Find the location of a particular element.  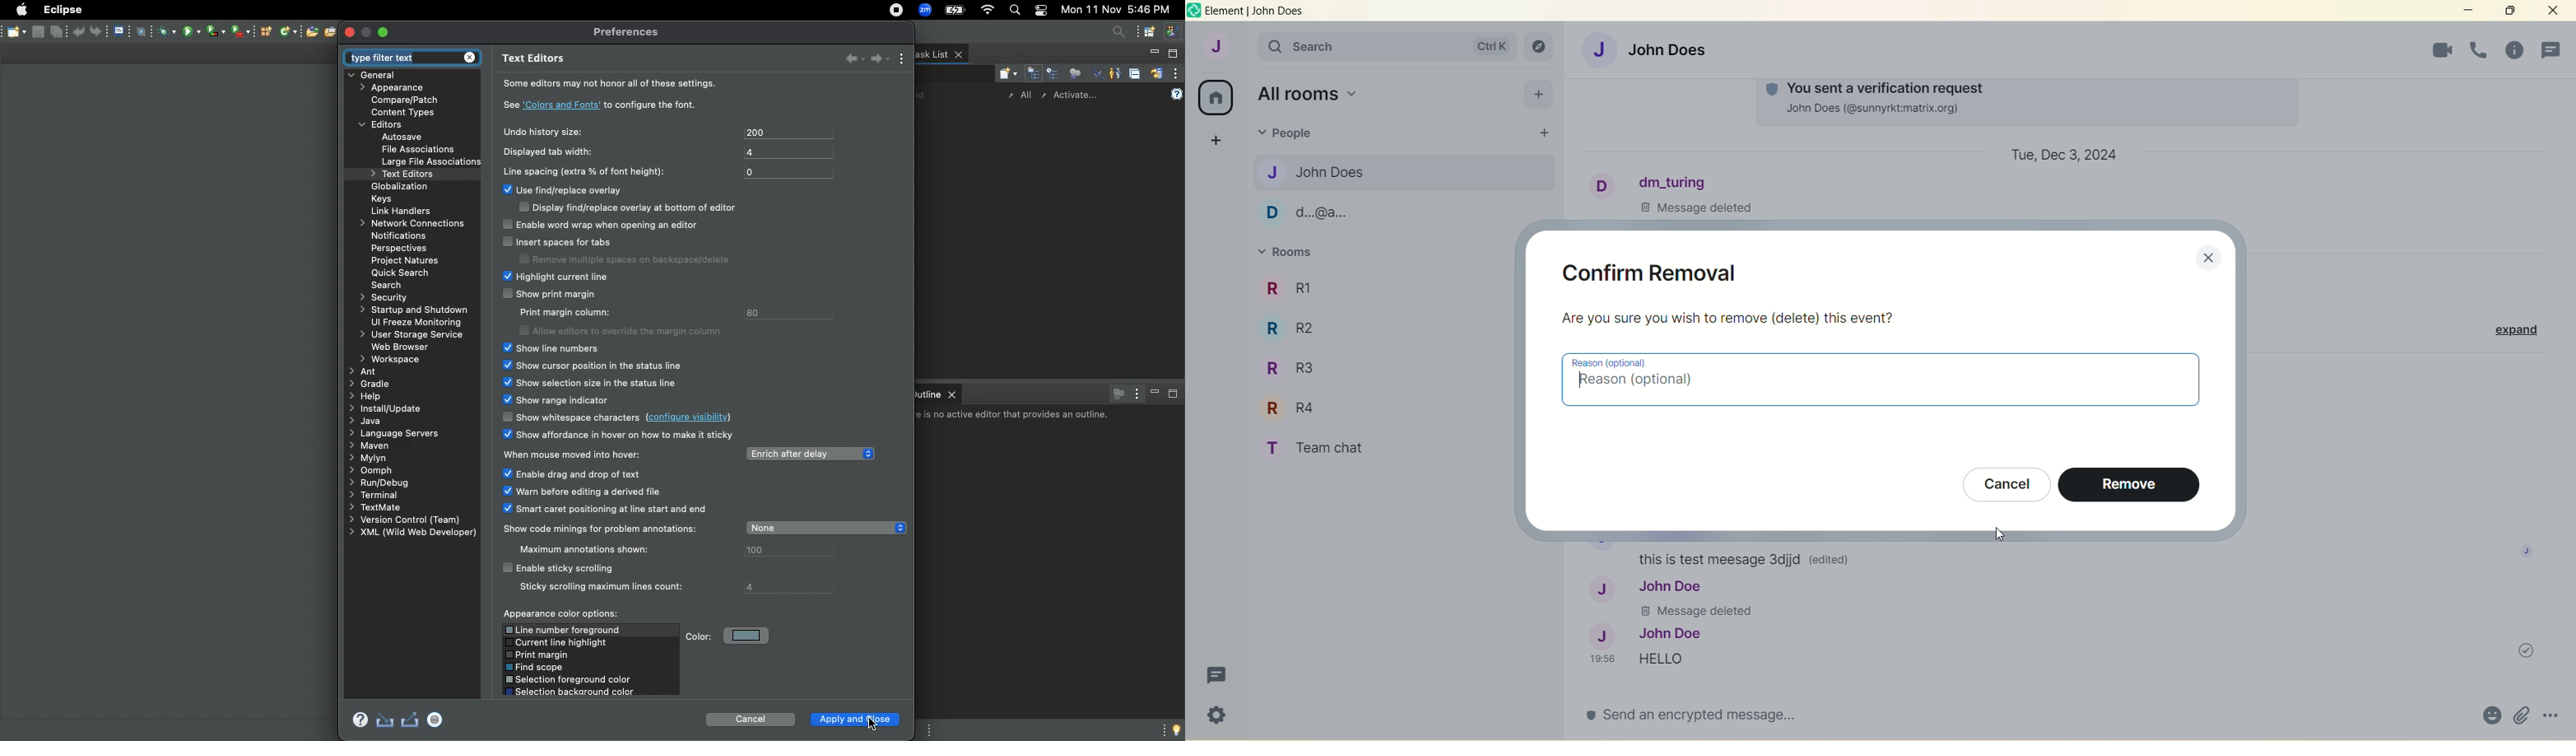

Charge is located at coordinates (955, 10).